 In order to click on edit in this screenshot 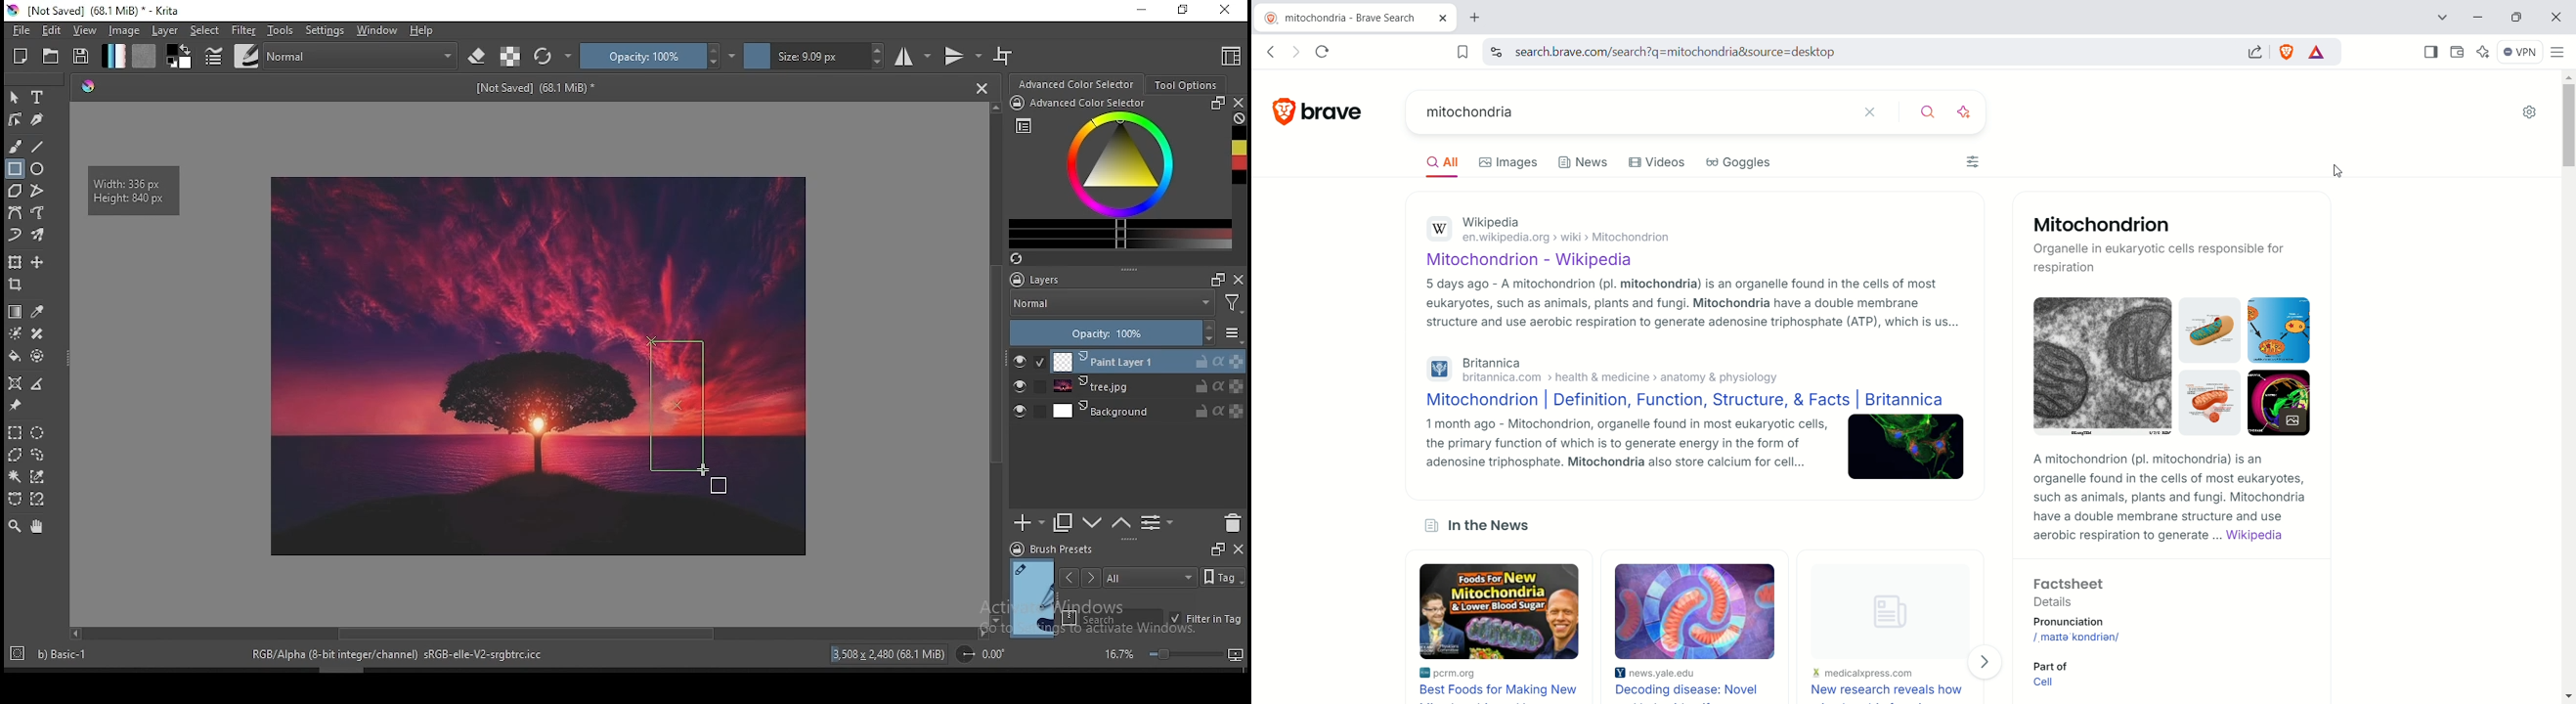, I will do `click(51, 30)`.